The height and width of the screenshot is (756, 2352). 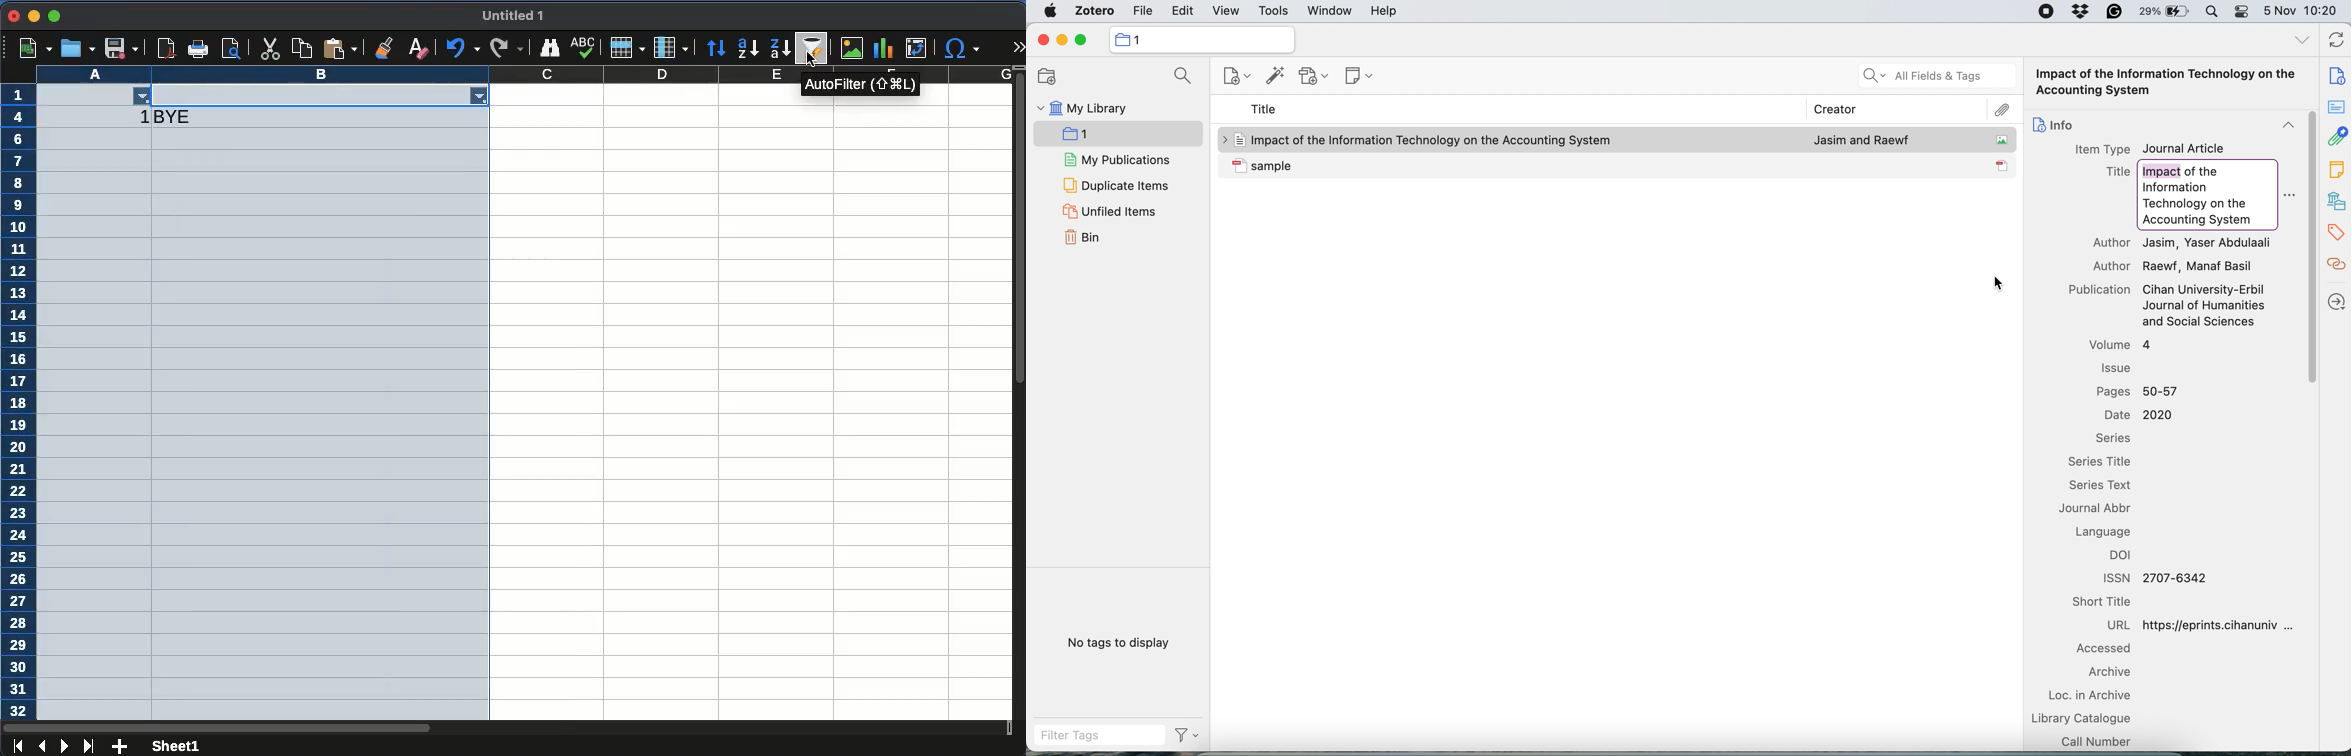 I want to click on issue, so click(x=2117, y=368).